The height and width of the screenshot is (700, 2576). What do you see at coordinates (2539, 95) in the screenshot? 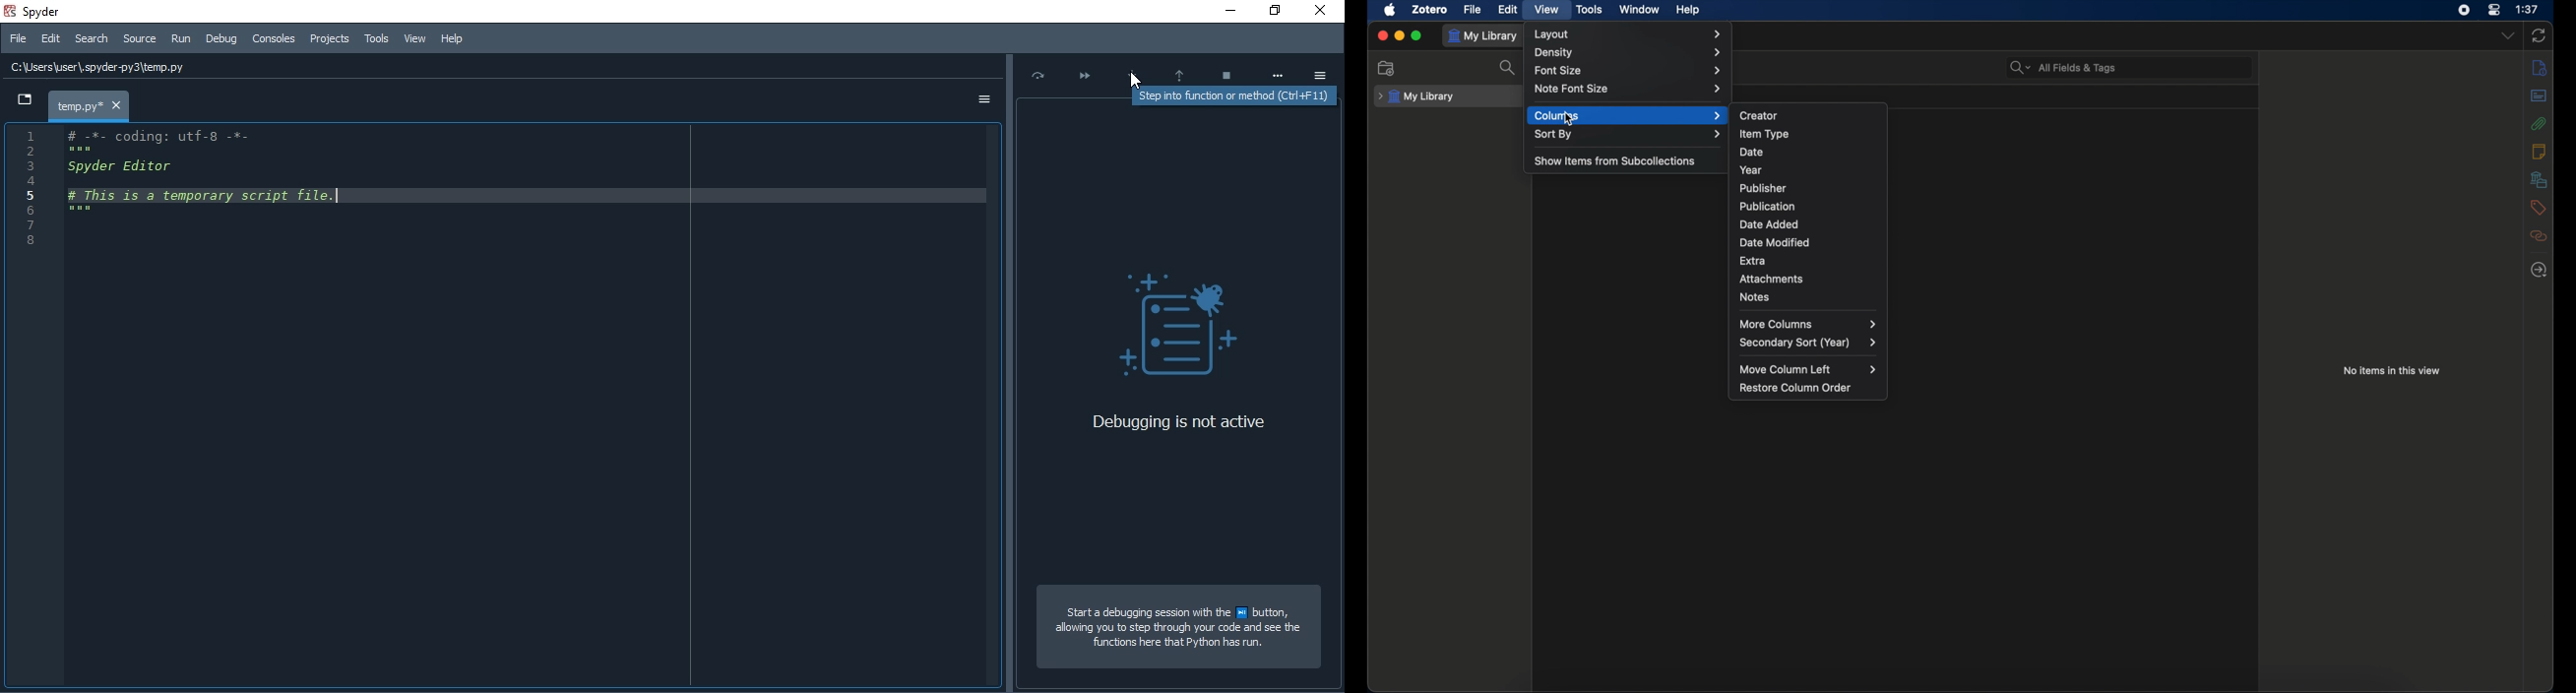
I see `abstract` at bounding box center [2539, 95].